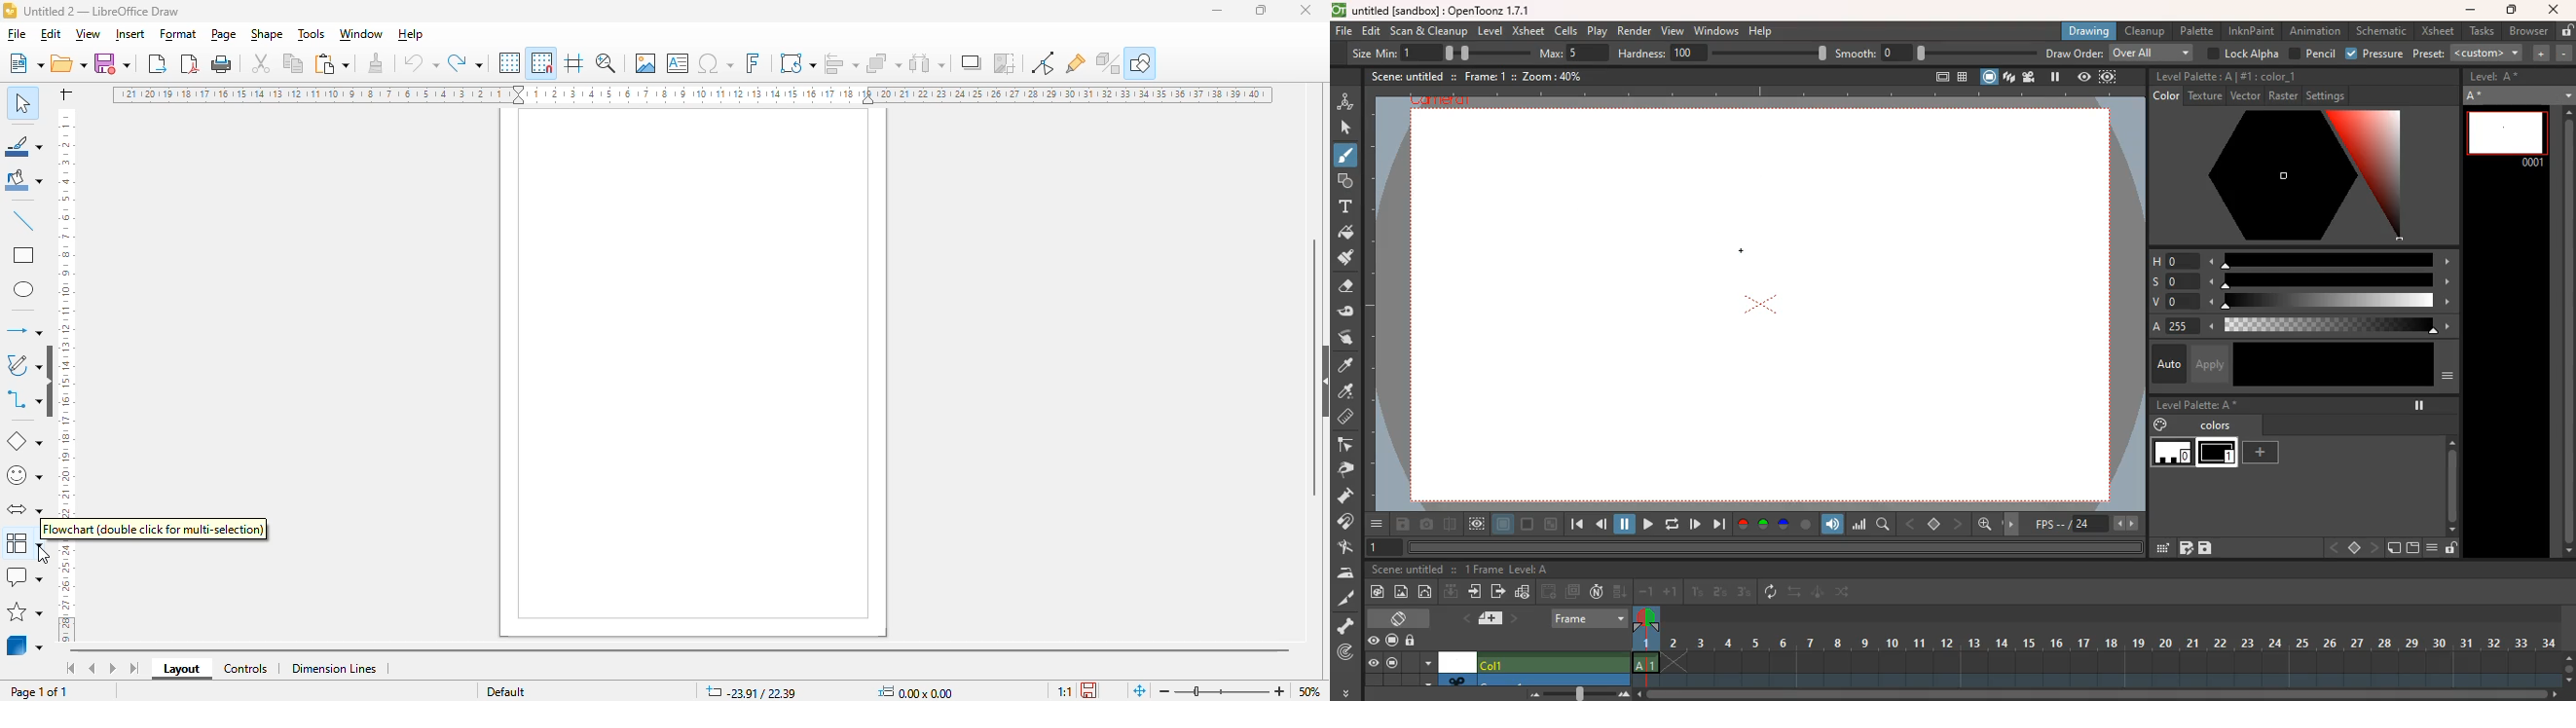 This screenshot has height=728, width=2576. I want to click on 1 Frame Level: A, so click(1508, 570).